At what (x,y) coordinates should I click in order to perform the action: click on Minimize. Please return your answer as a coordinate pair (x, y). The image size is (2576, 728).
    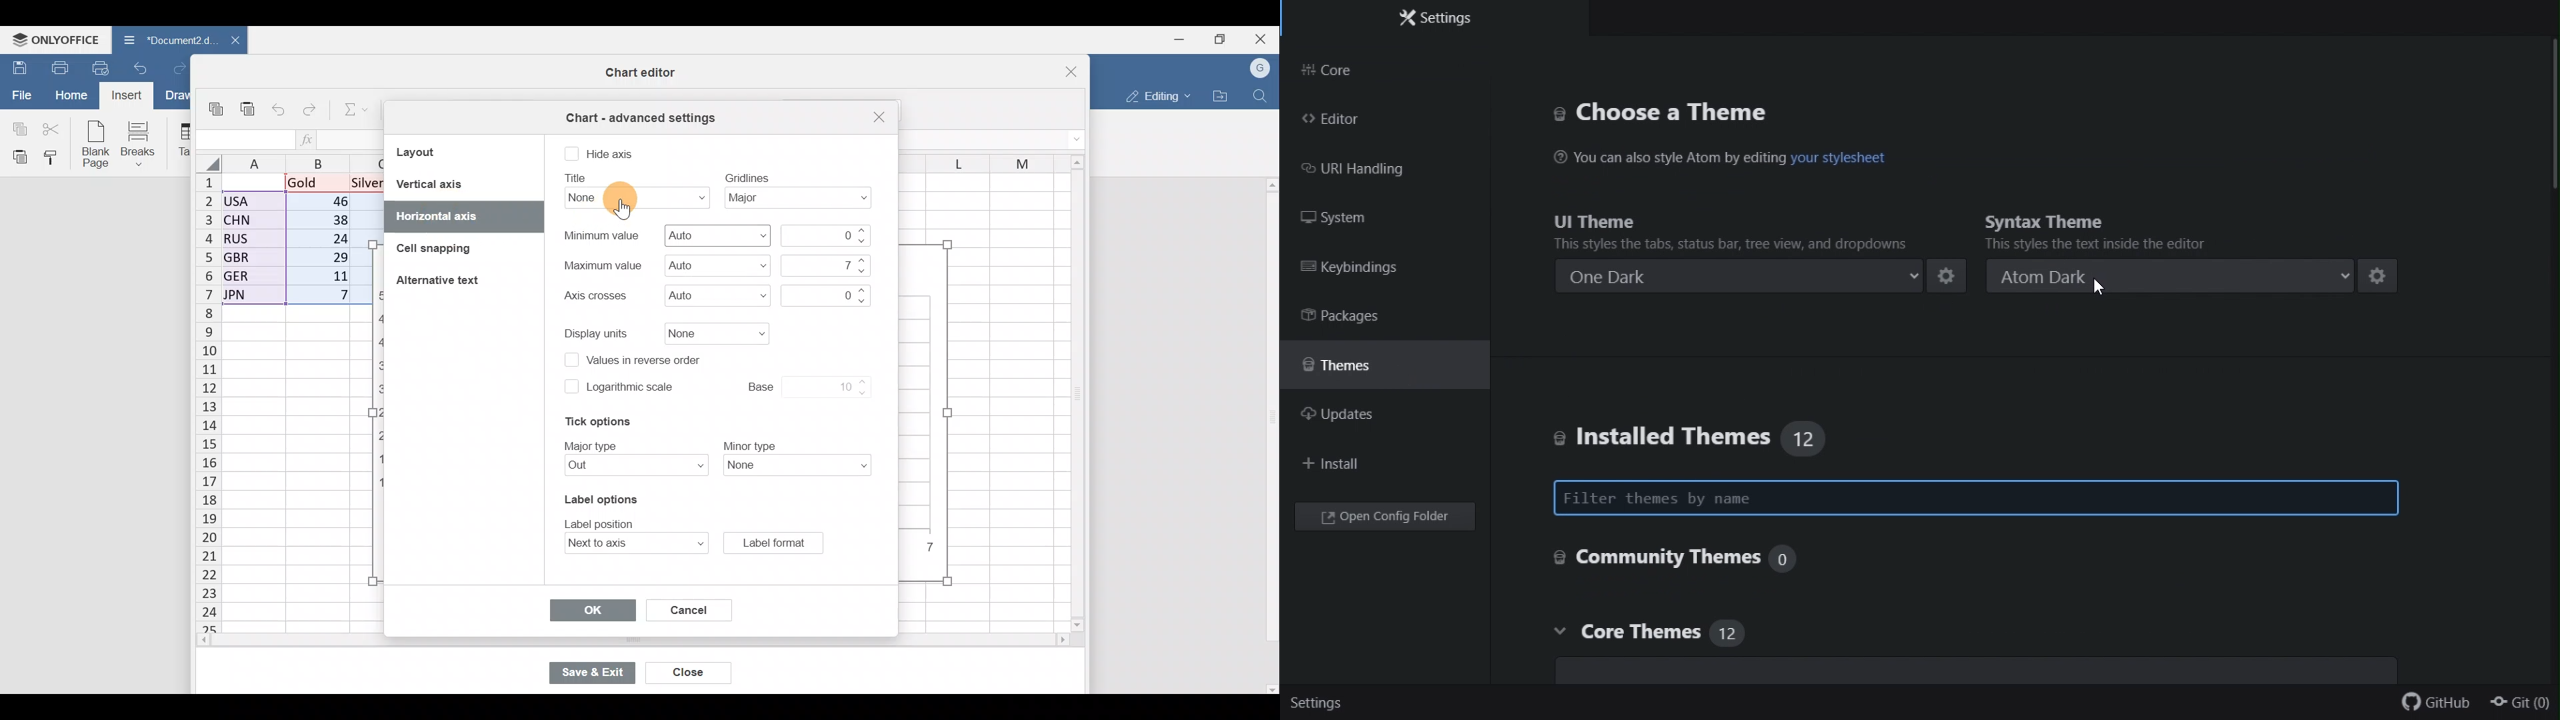
    Looking at the image, I should click on (1177, 41).